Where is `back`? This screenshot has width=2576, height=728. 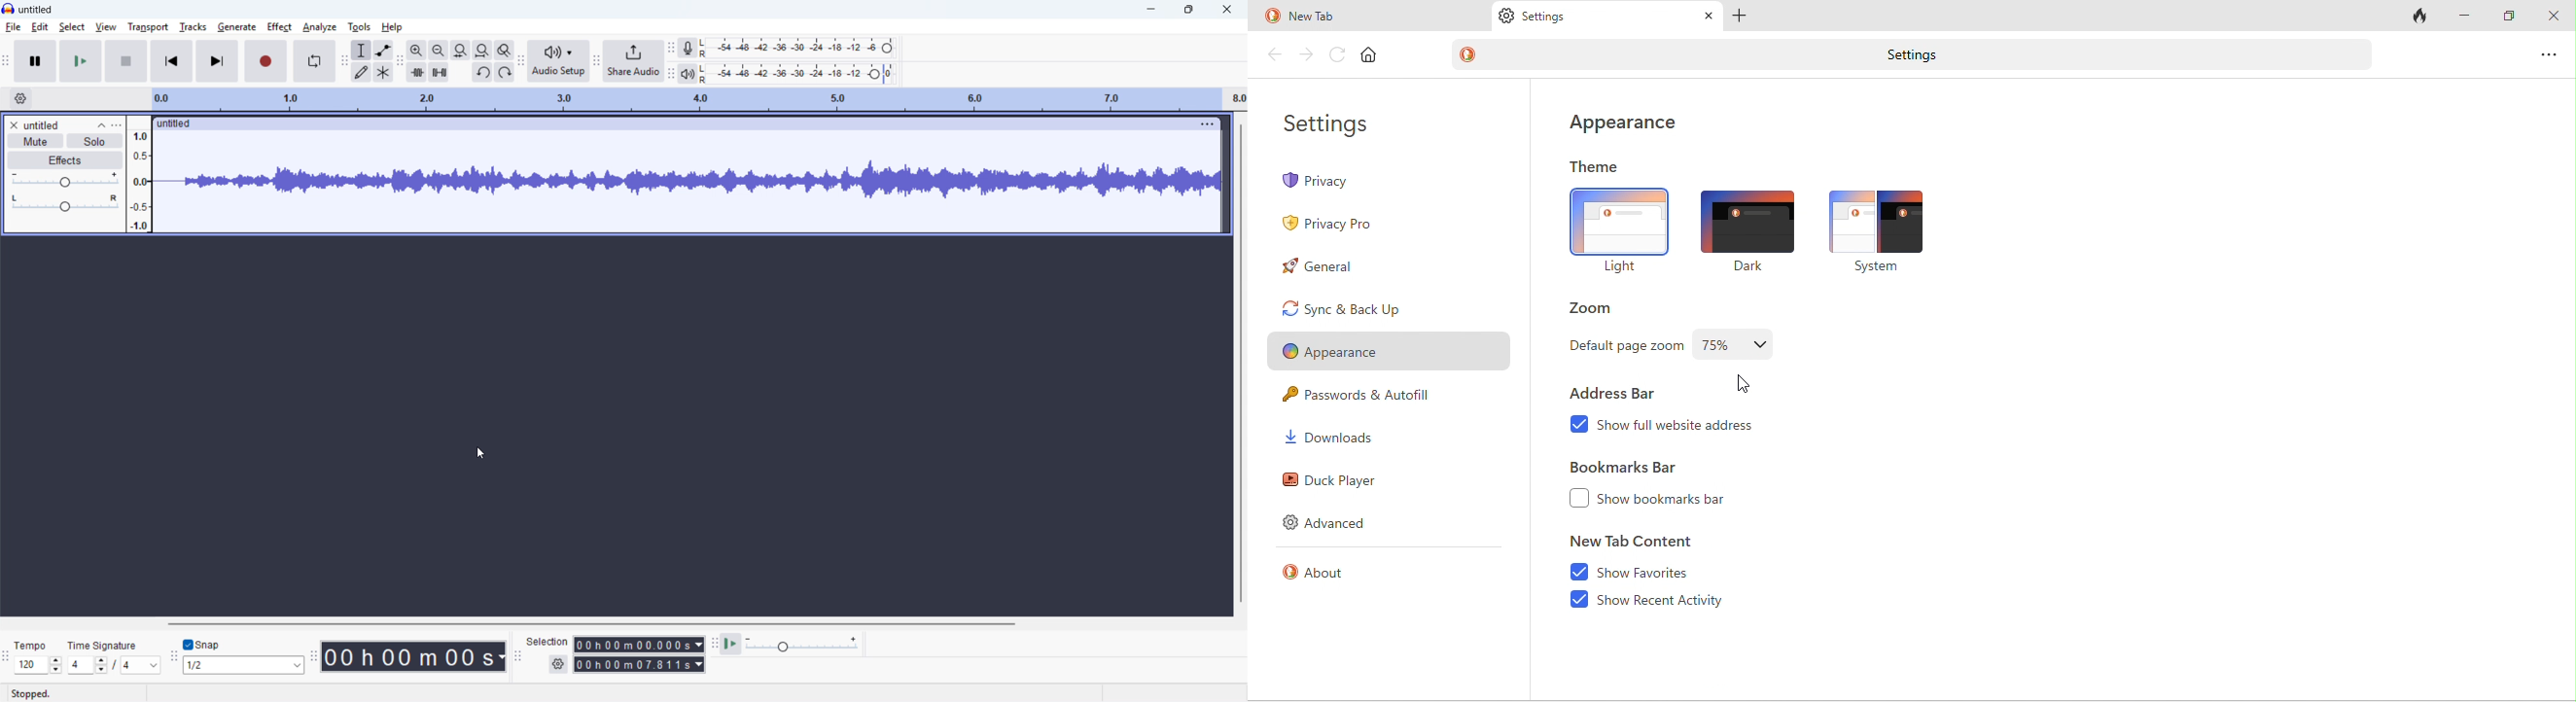 back is located at coordinates (1276, 55).